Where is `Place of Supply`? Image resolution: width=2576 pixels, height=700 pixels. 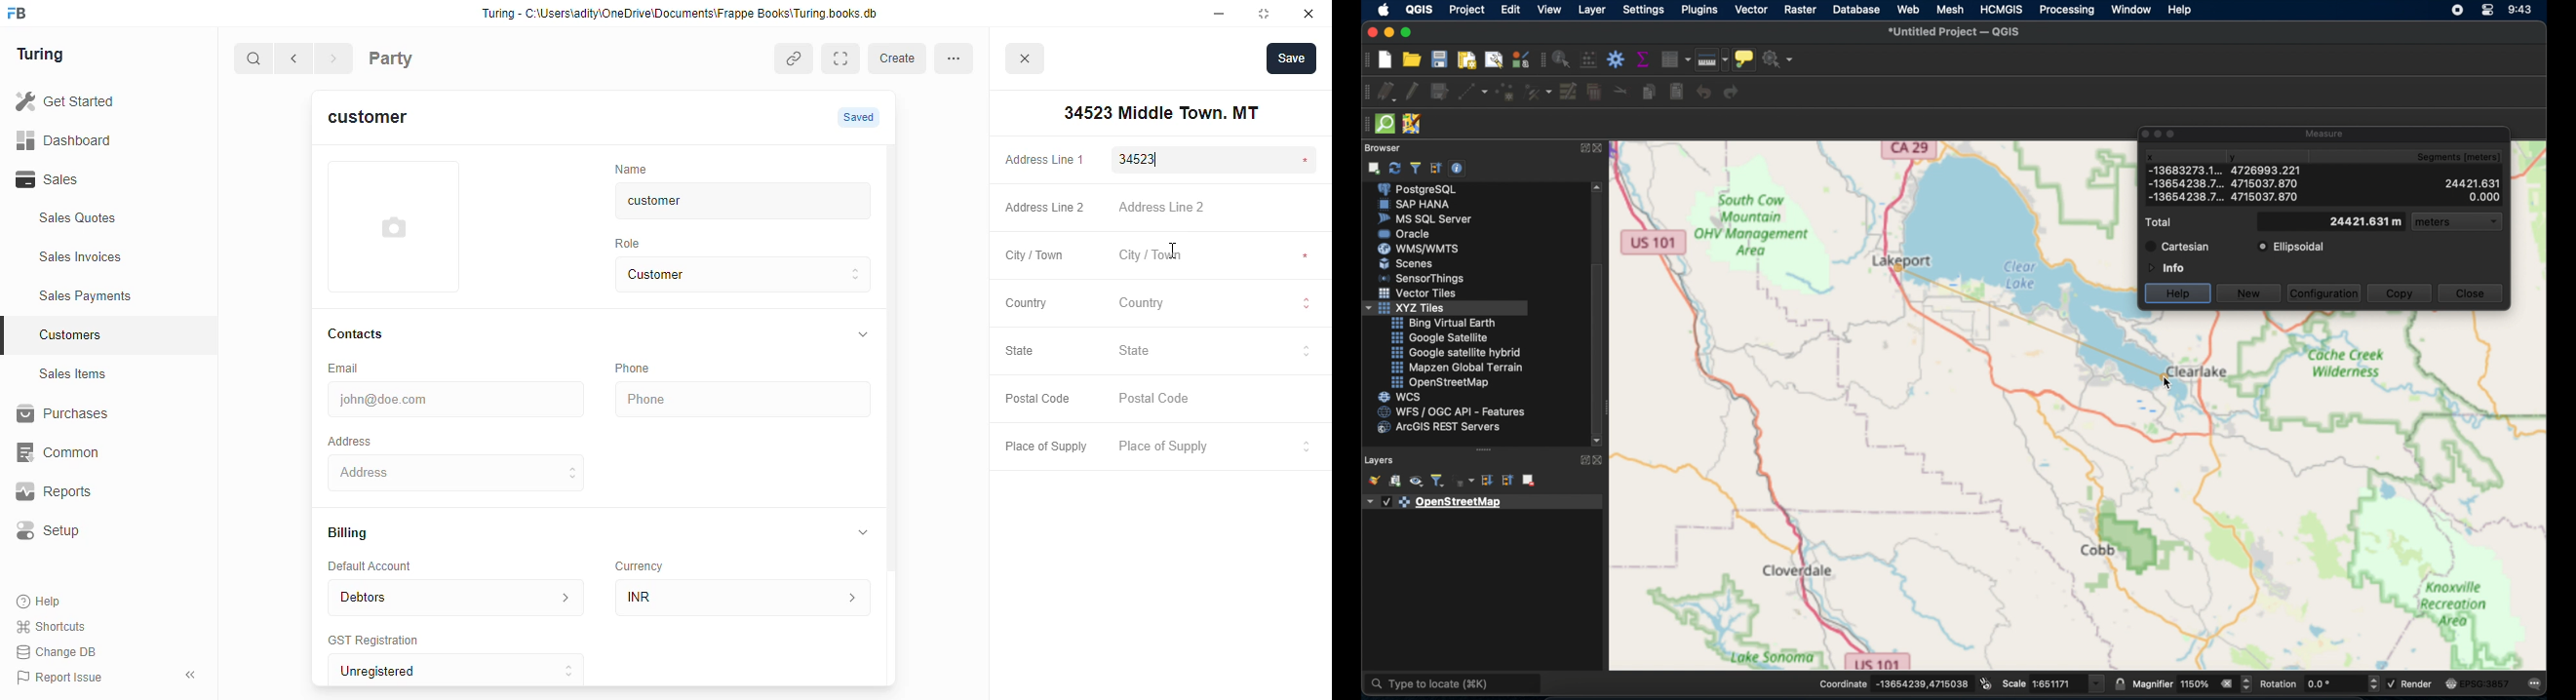 Place of Supply is located at coordinates (1212, 447).